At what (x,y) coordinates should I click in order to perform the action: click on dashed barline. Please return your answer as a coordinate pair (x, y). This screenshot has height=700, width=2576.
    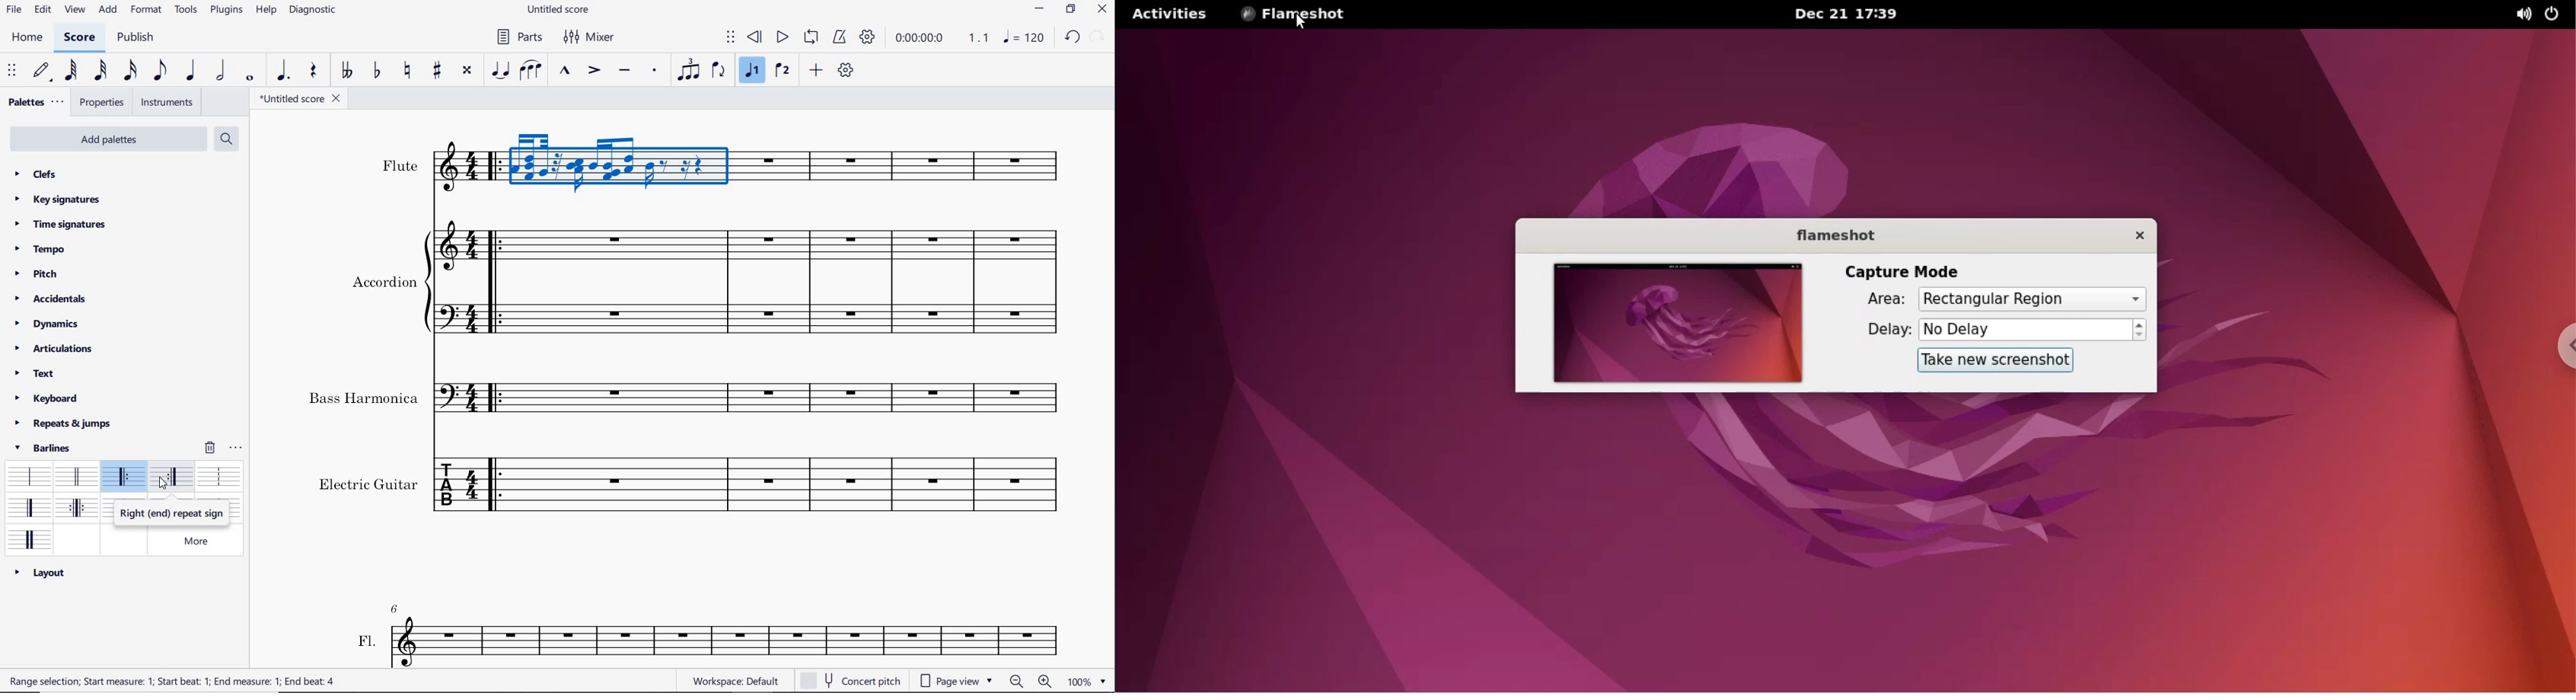
    Looking at the image, I should click on (219, 475).